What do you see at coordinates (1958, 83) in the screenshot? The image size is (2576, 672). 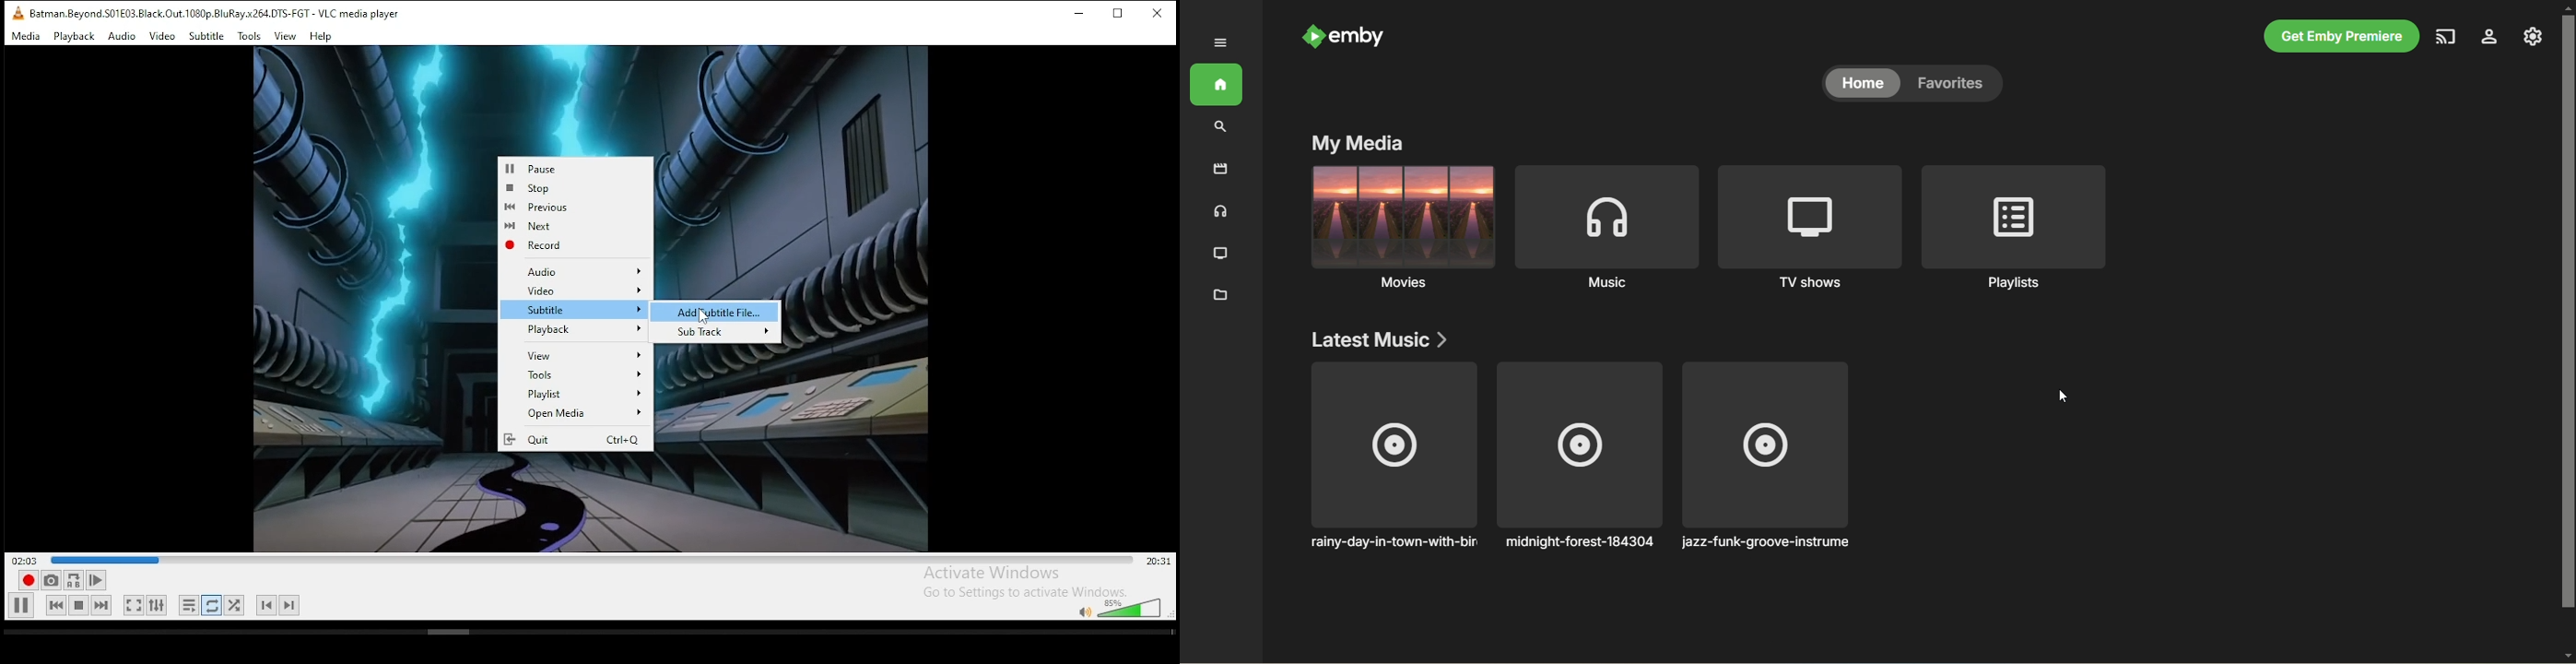 I see `favorites` at bounding box center [1958, 83].